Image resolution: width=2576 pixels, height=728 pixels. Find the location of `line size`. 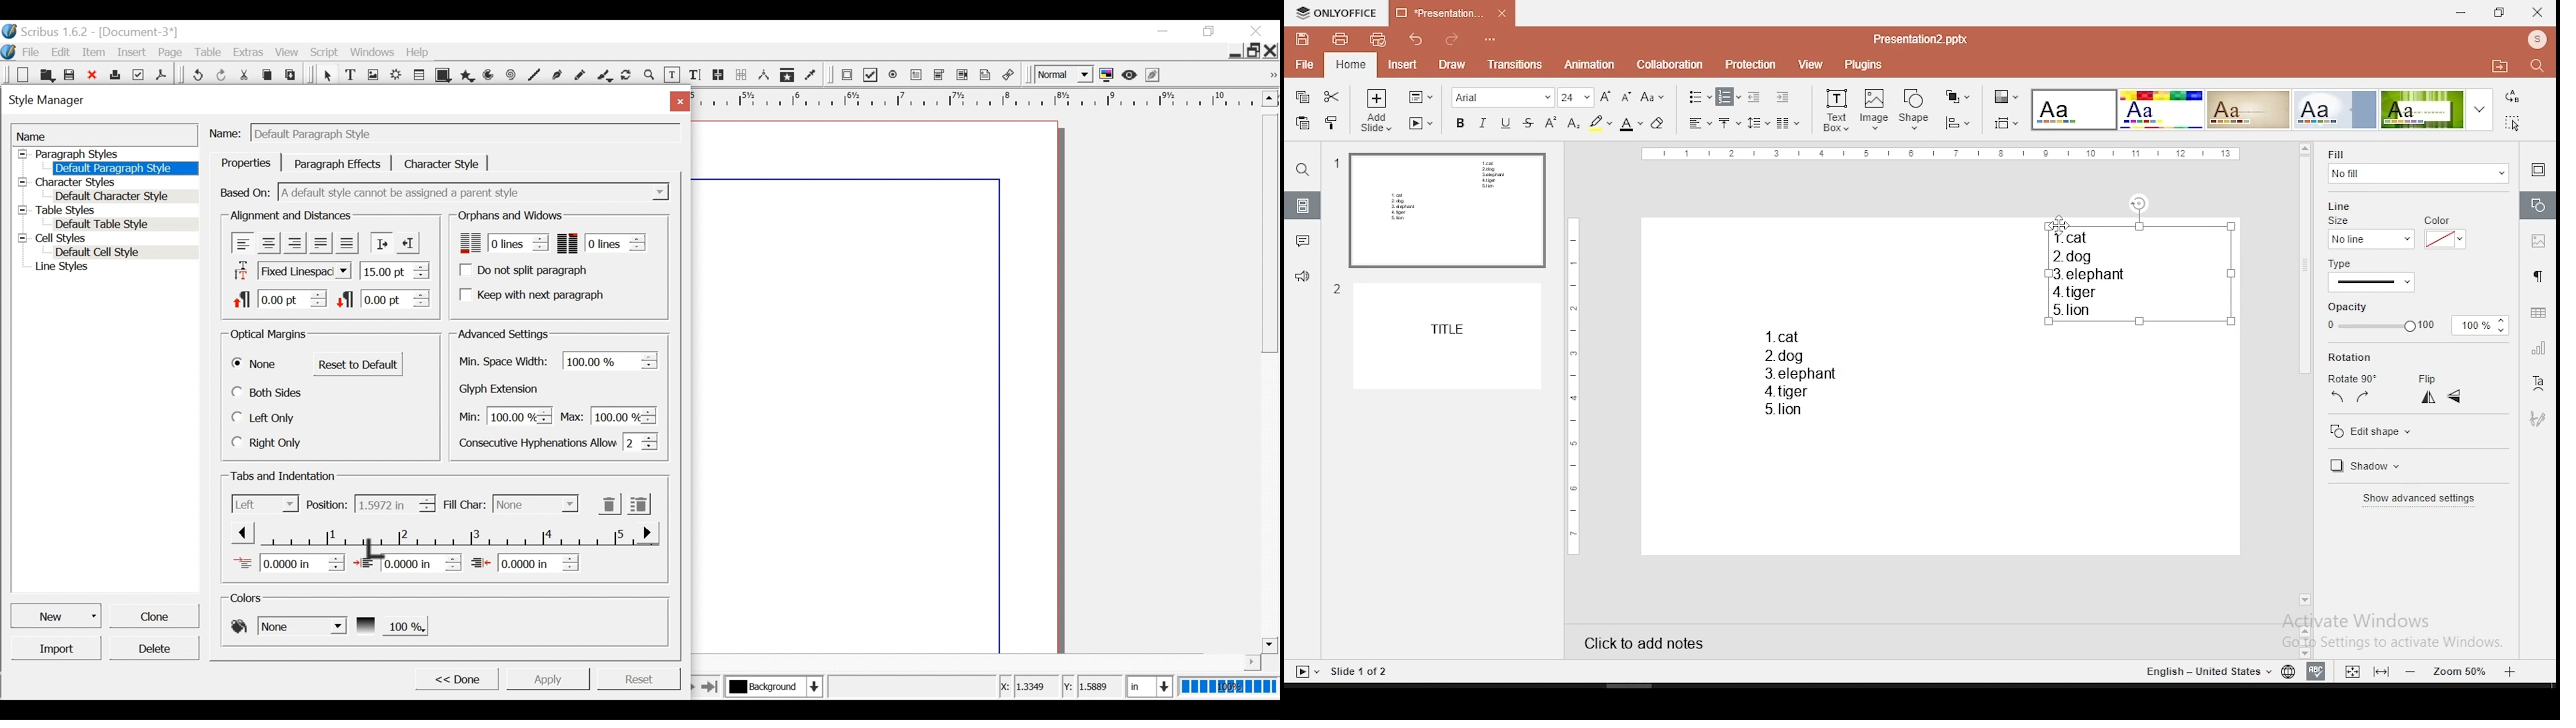

line size is located at coordinates (2369, 239).